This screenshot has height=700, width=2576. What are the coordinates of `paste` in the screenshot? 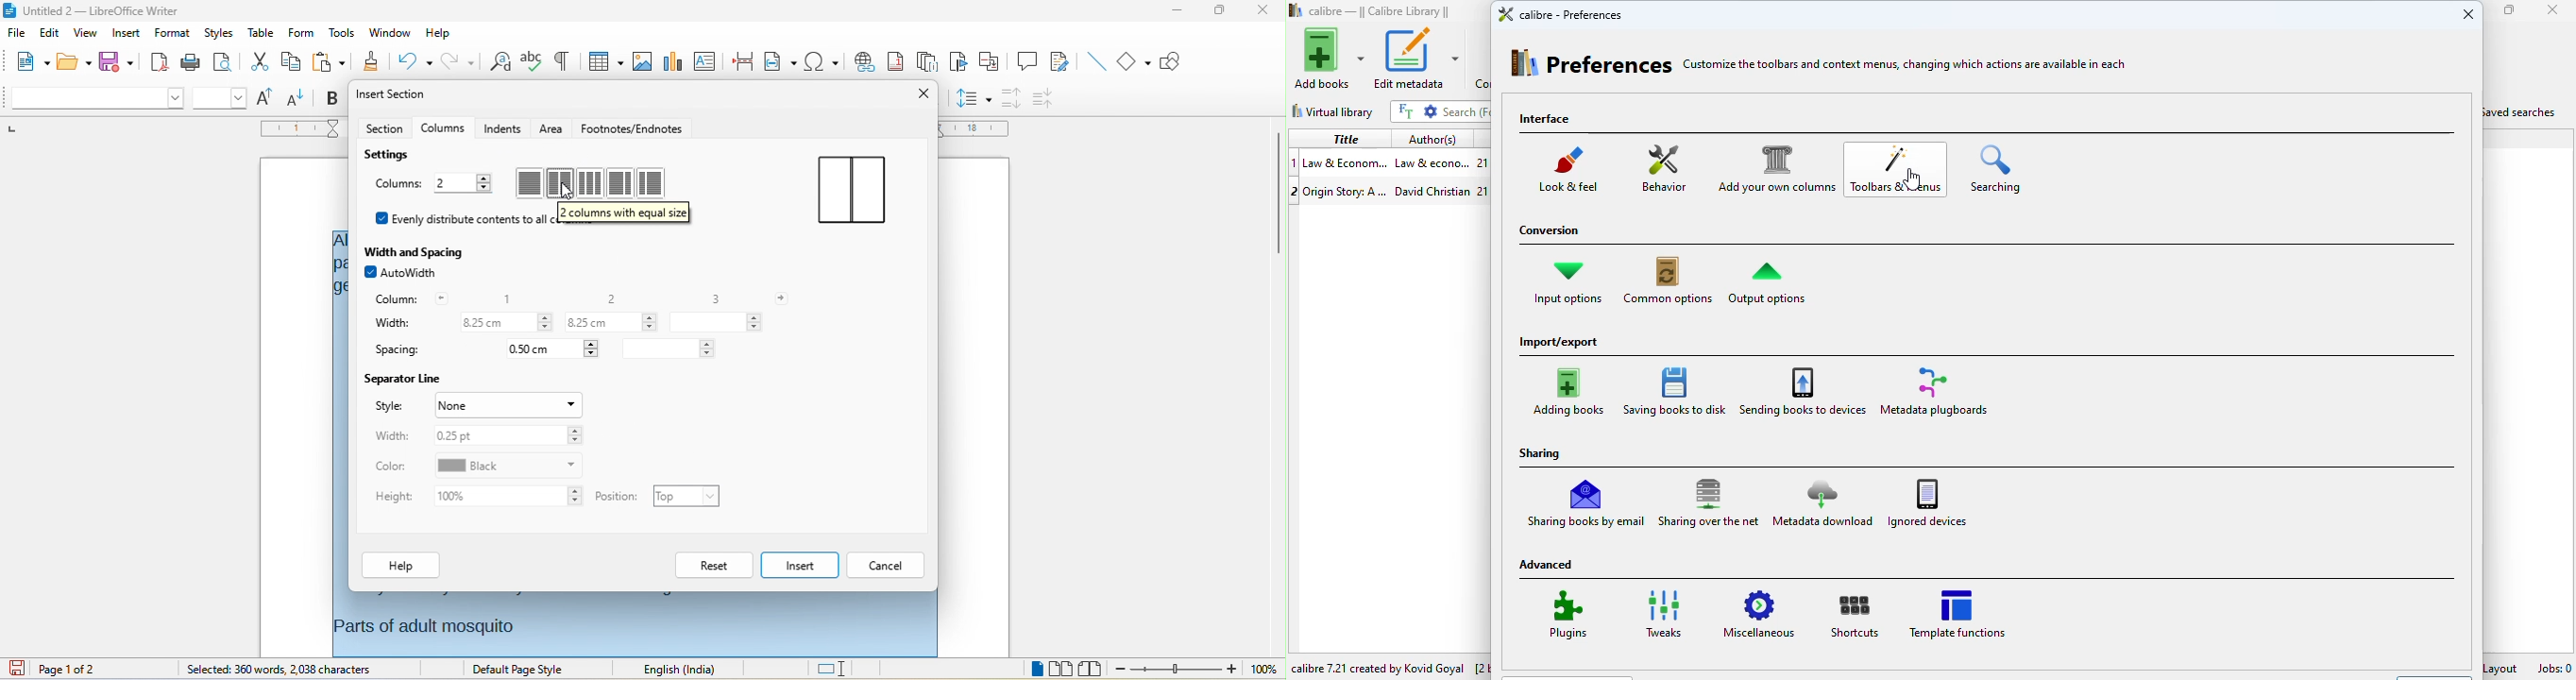 It's located at (326, 61).